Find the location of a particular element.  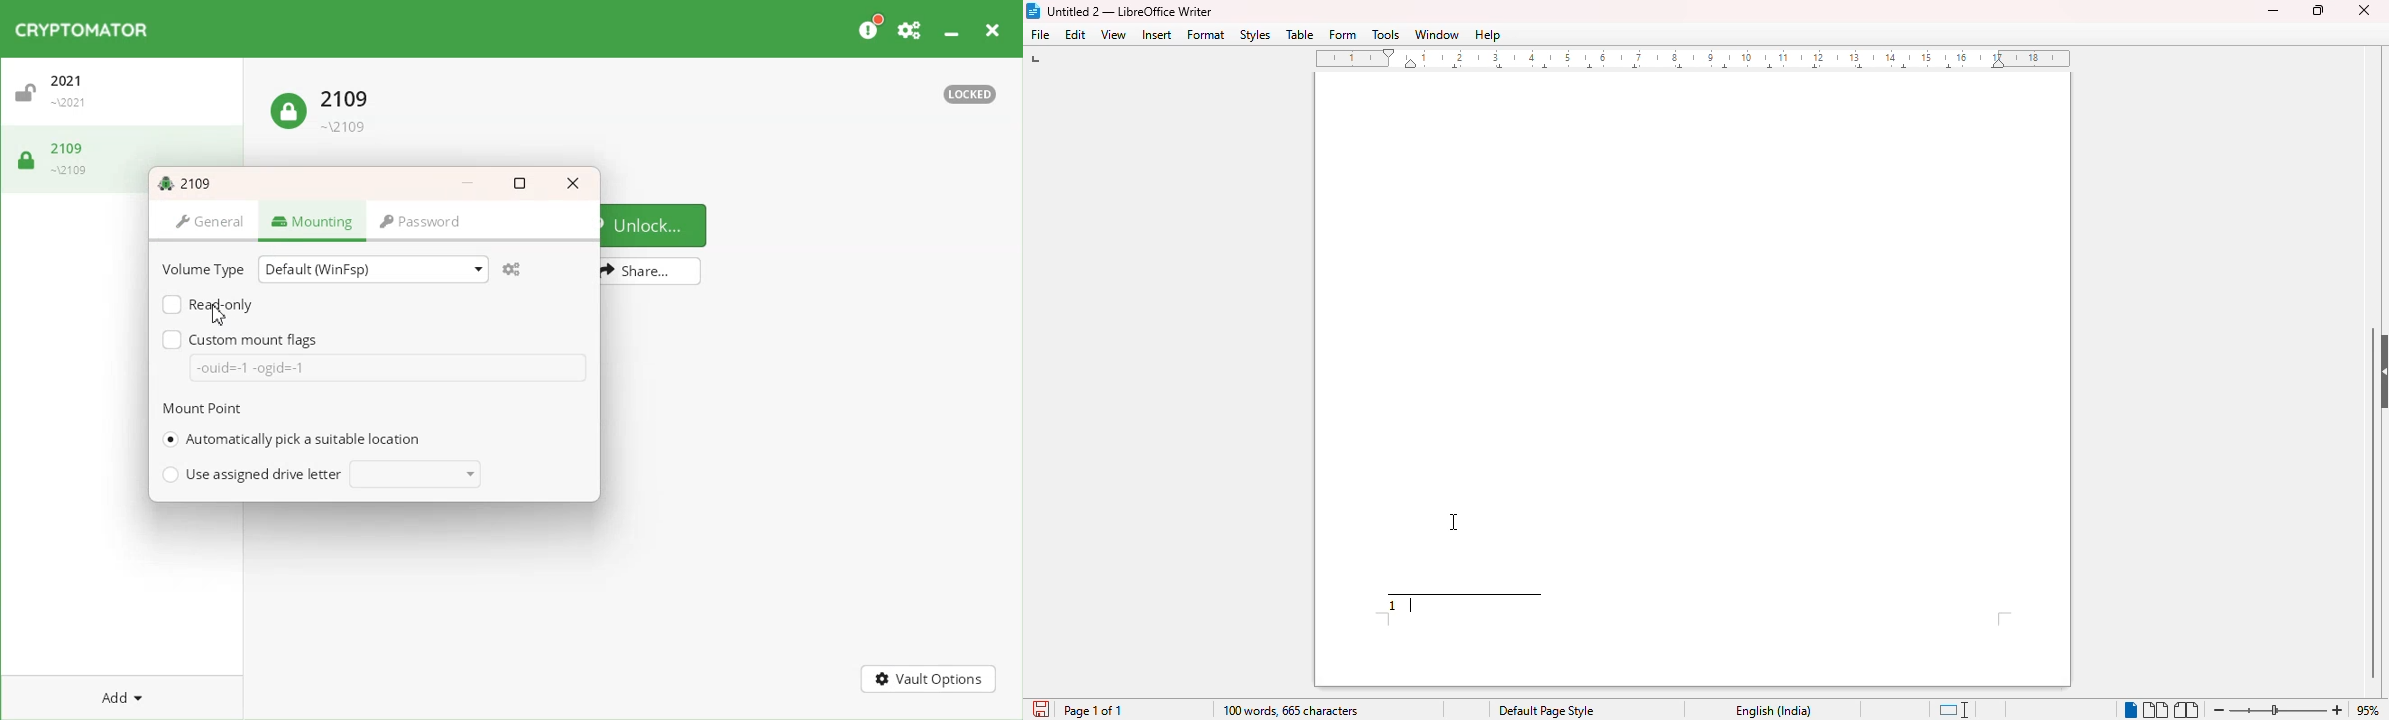

typing is located at coordinates (1416, 606).